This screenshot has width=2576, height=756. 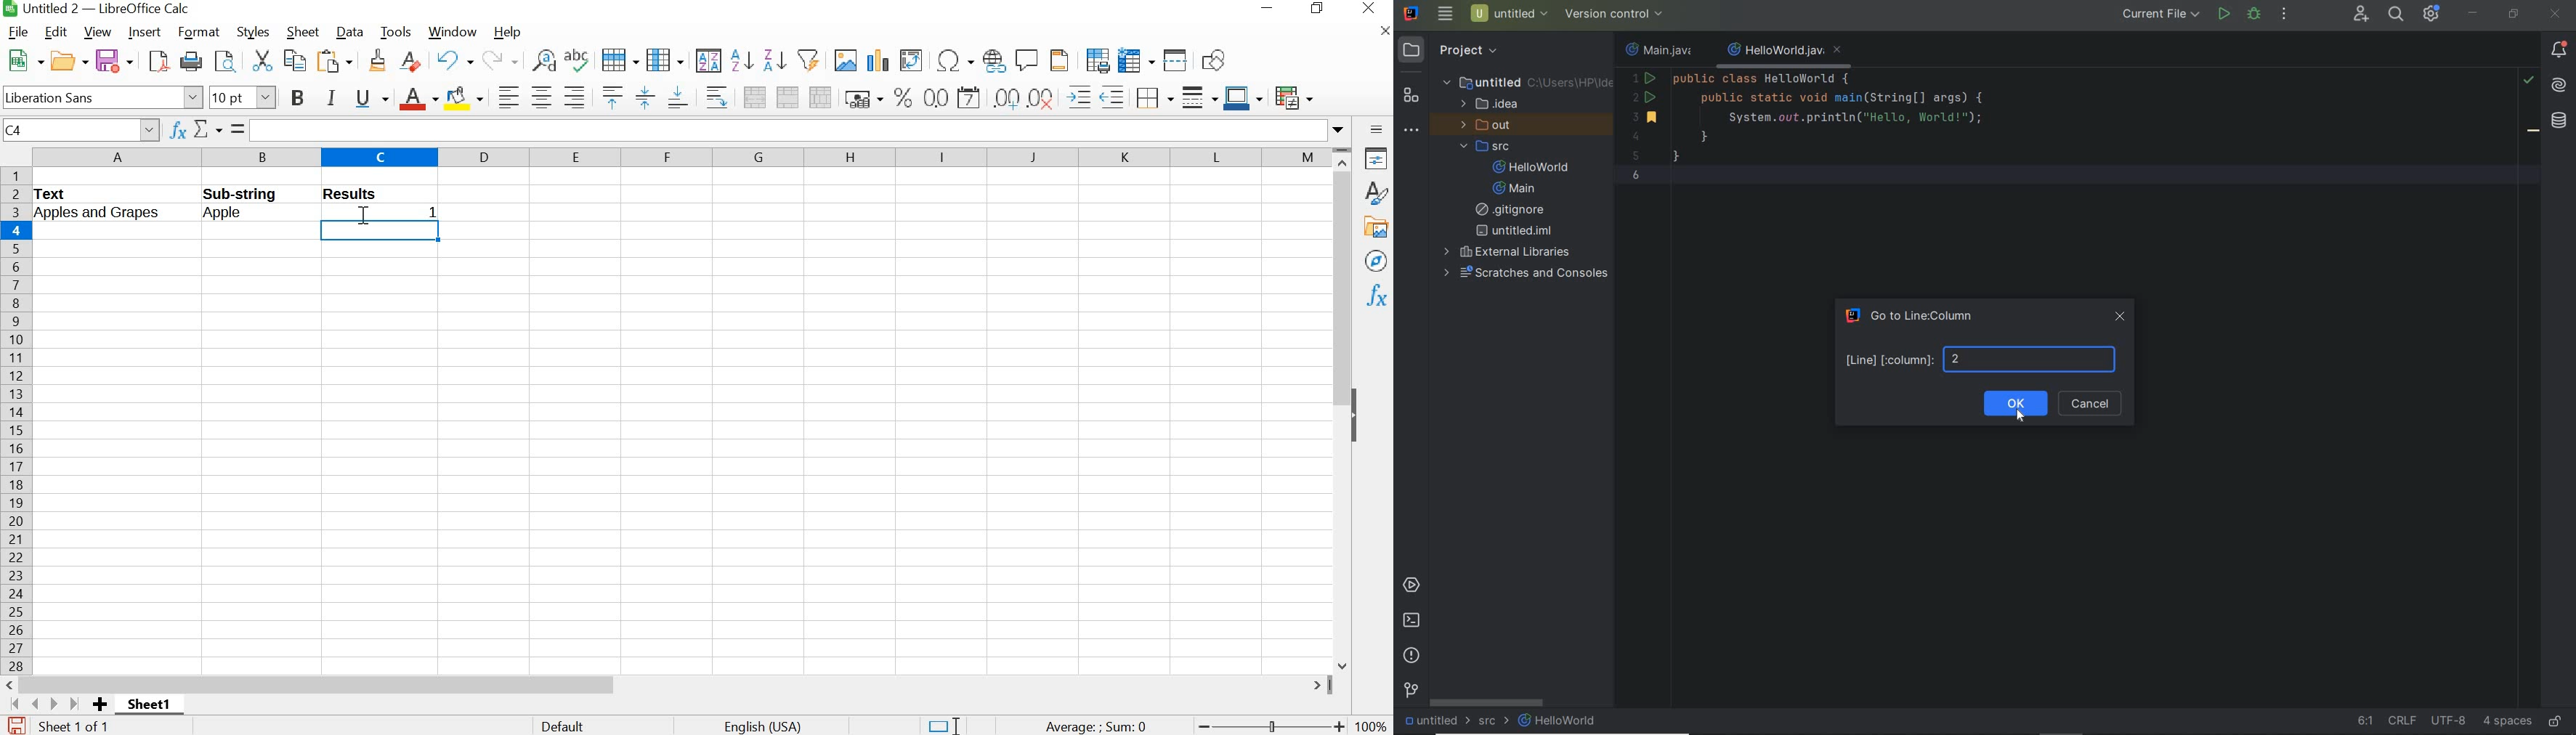 I want to click on minimize, so click(x=1269, y=9).